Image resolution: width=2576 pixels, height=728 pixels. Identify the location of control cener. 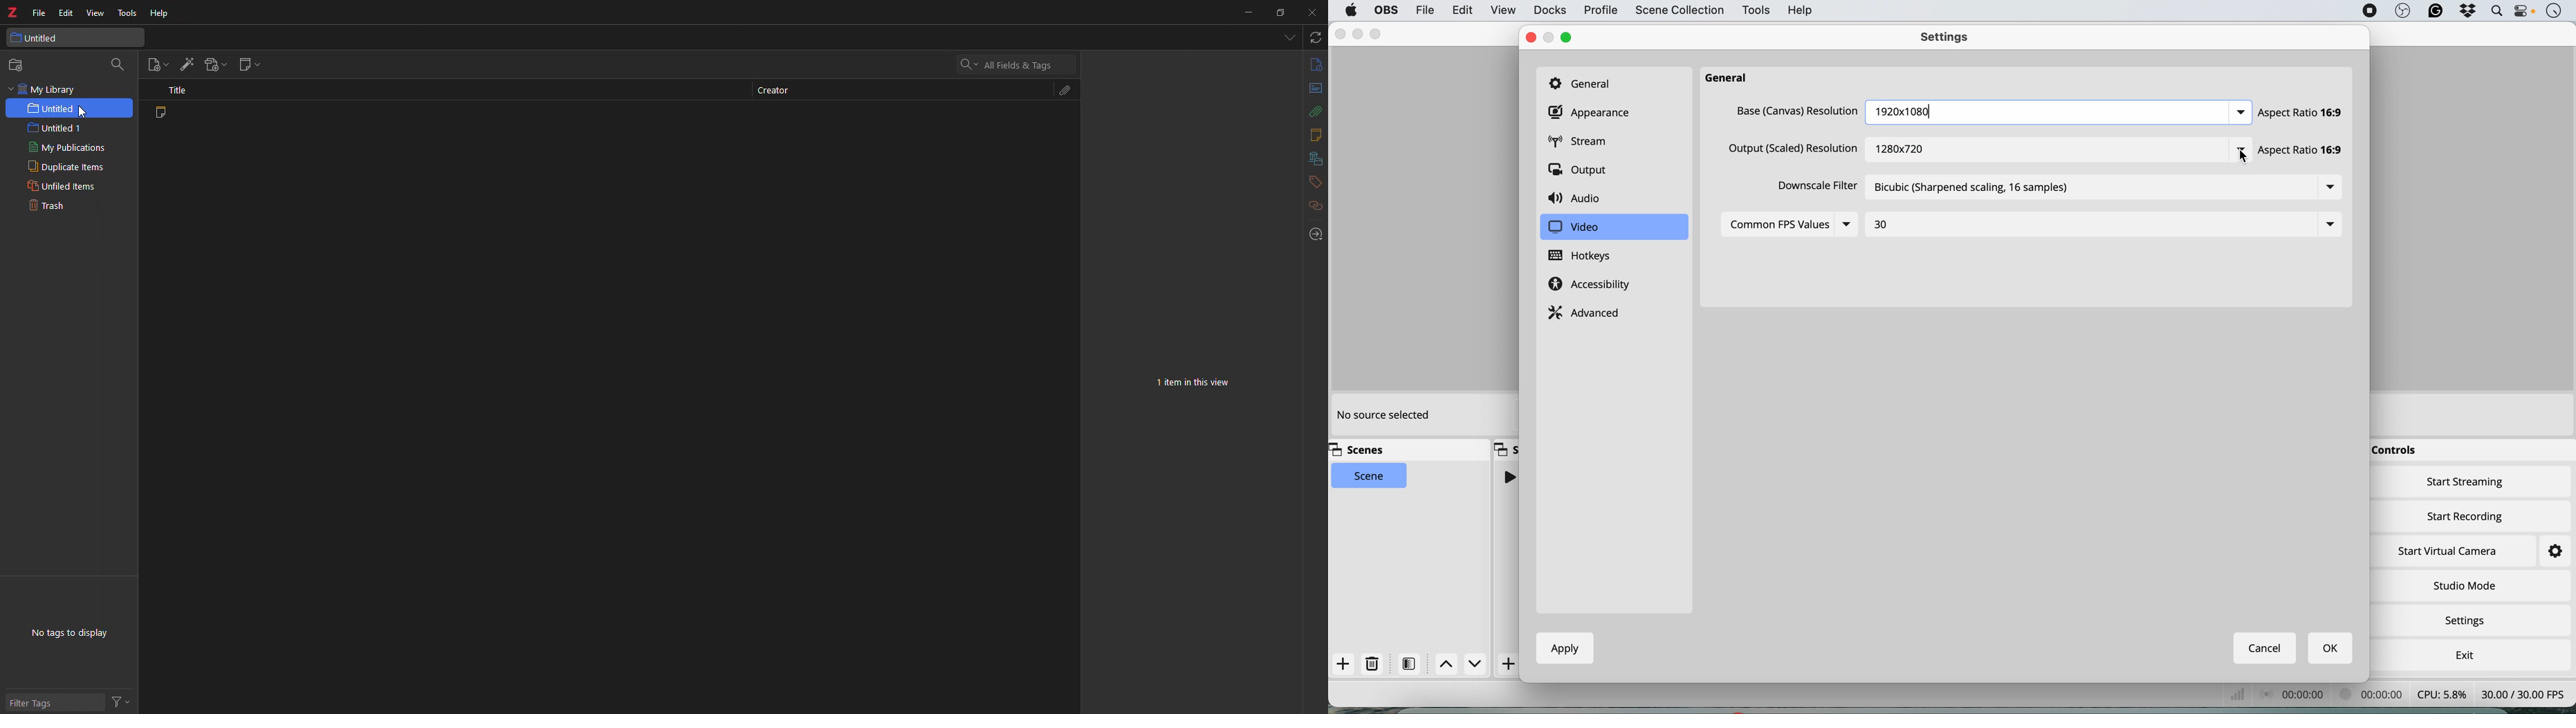
(2524, 13).